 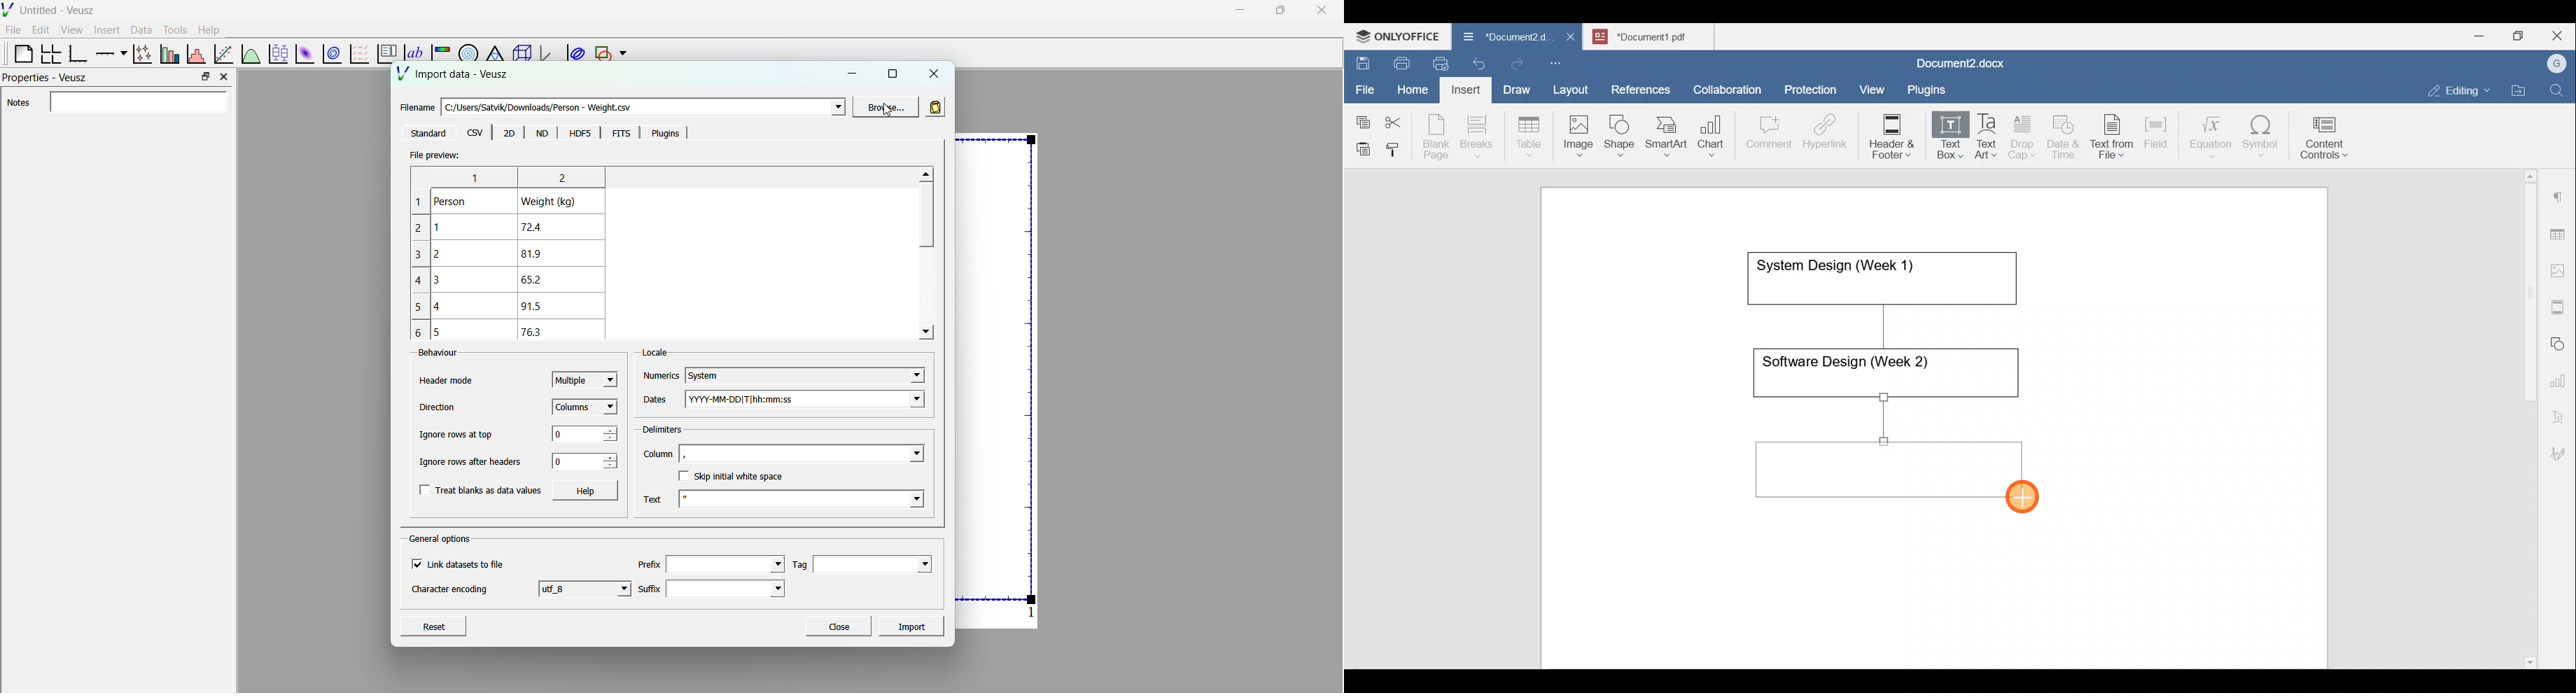 What do you see at coordinates (2560, 342) in the screenshot?
I see `Shapes settings` at bounding box center [2560, 342].